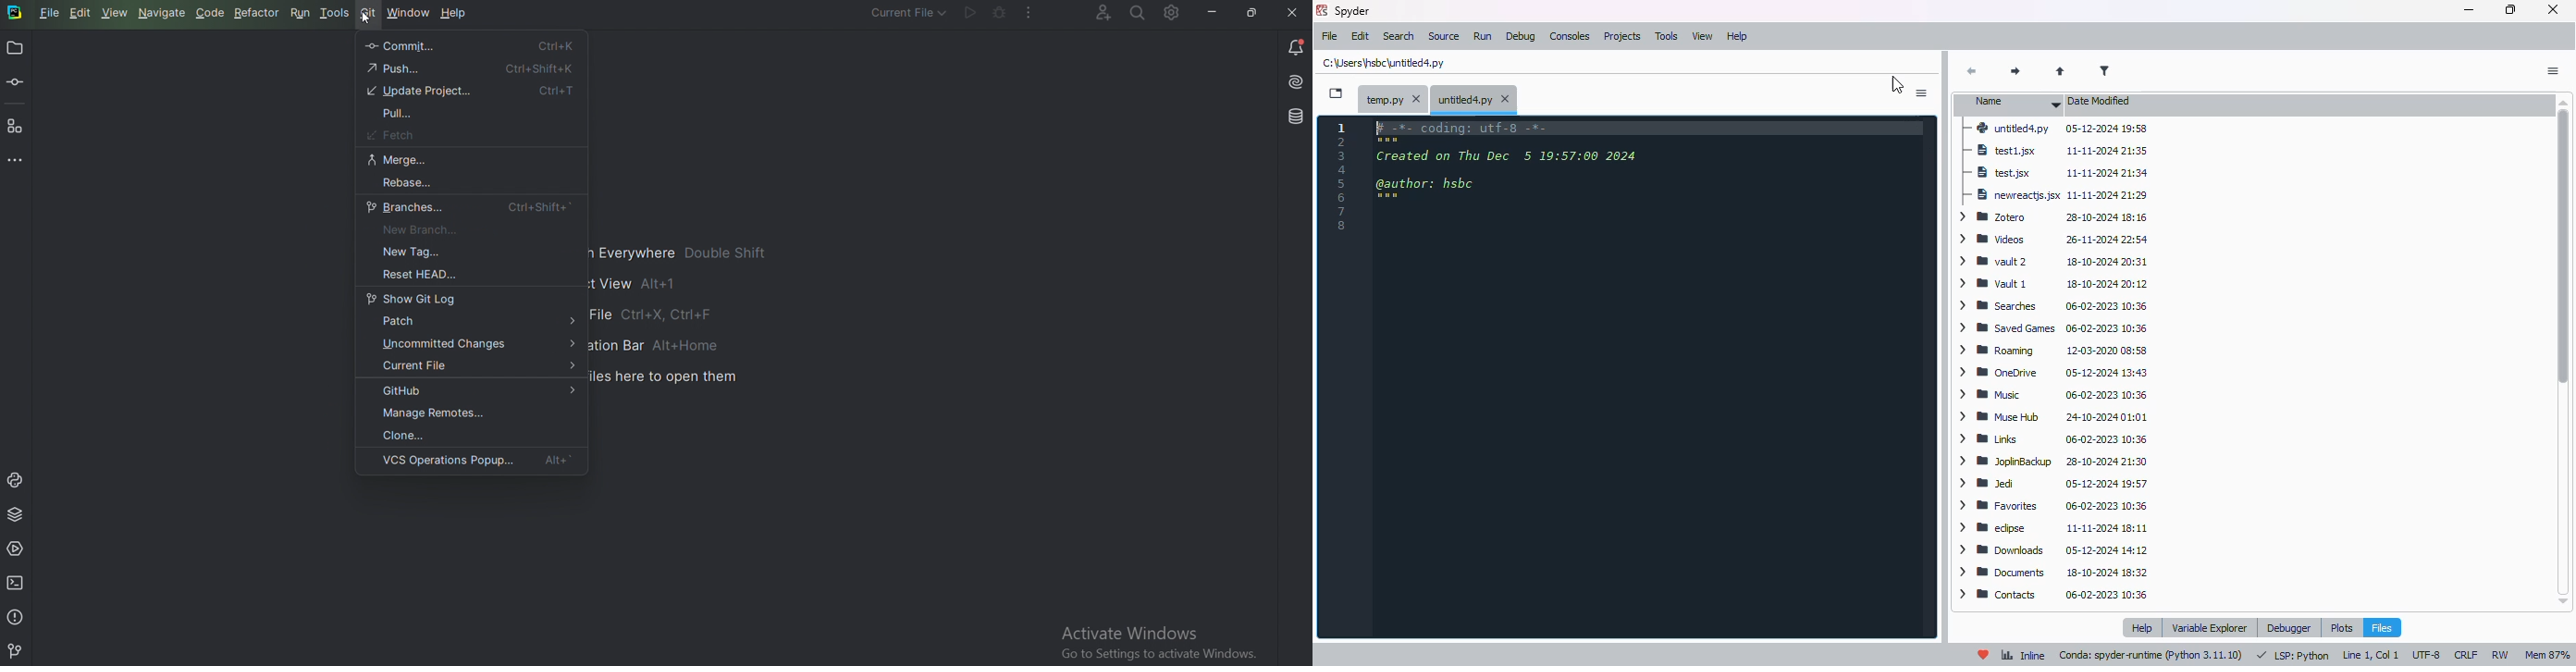  Describe the element at coordinates (1353, 10) in the screenshot. I see `spyder` at that location.